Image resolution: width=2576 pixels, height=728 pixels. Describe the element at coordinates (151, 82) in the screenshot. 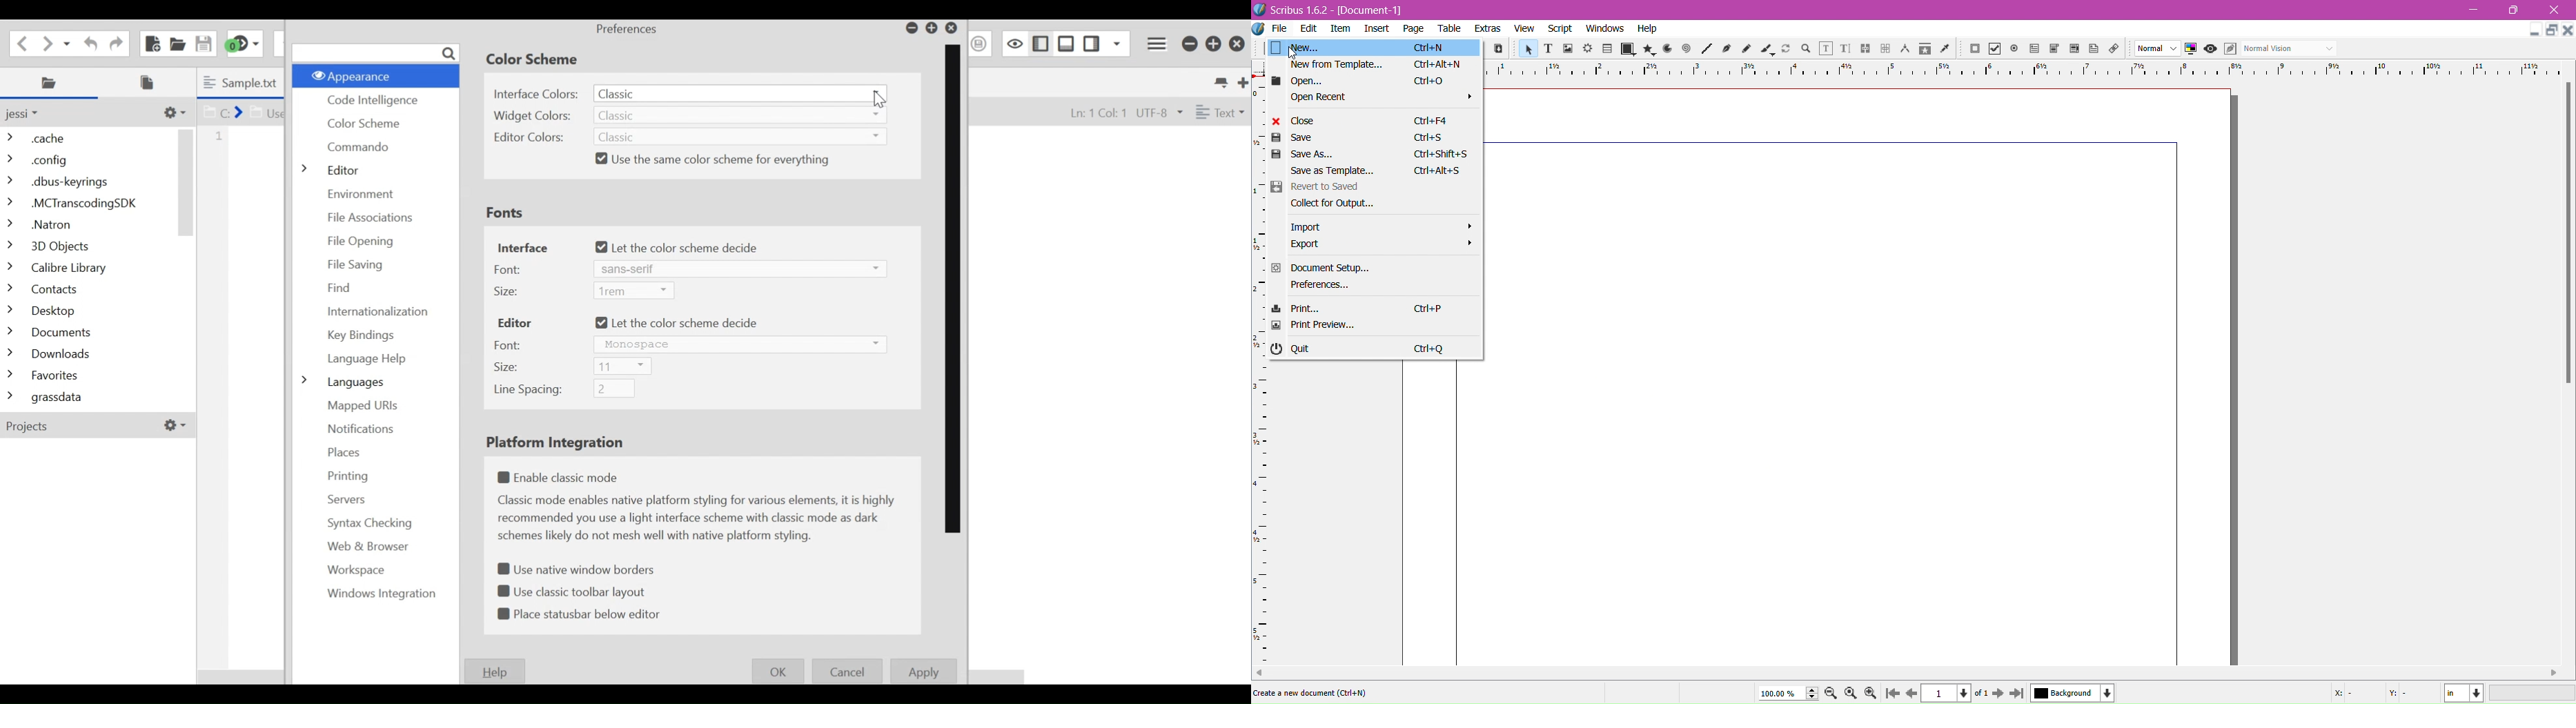

I see `Open Files` at that location.